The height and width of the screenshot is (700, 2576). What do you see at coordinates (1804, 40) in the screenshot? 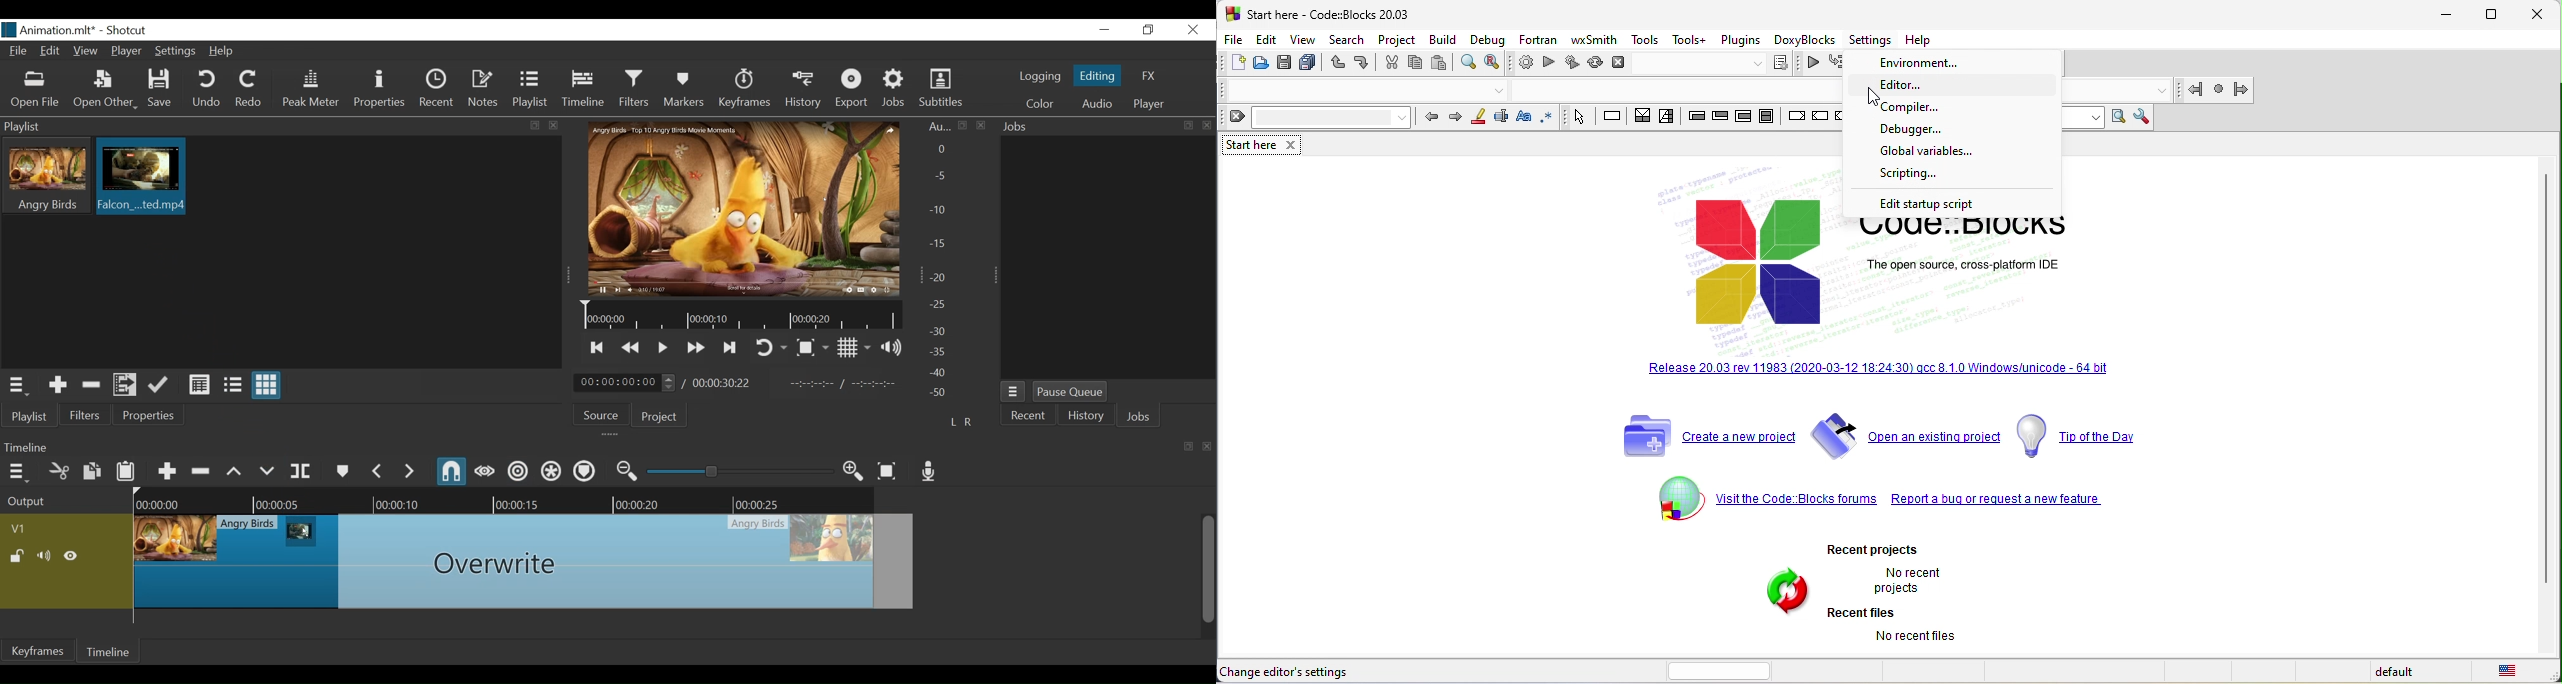
I see `doxyblocks` at bounding box center [1804, 40].